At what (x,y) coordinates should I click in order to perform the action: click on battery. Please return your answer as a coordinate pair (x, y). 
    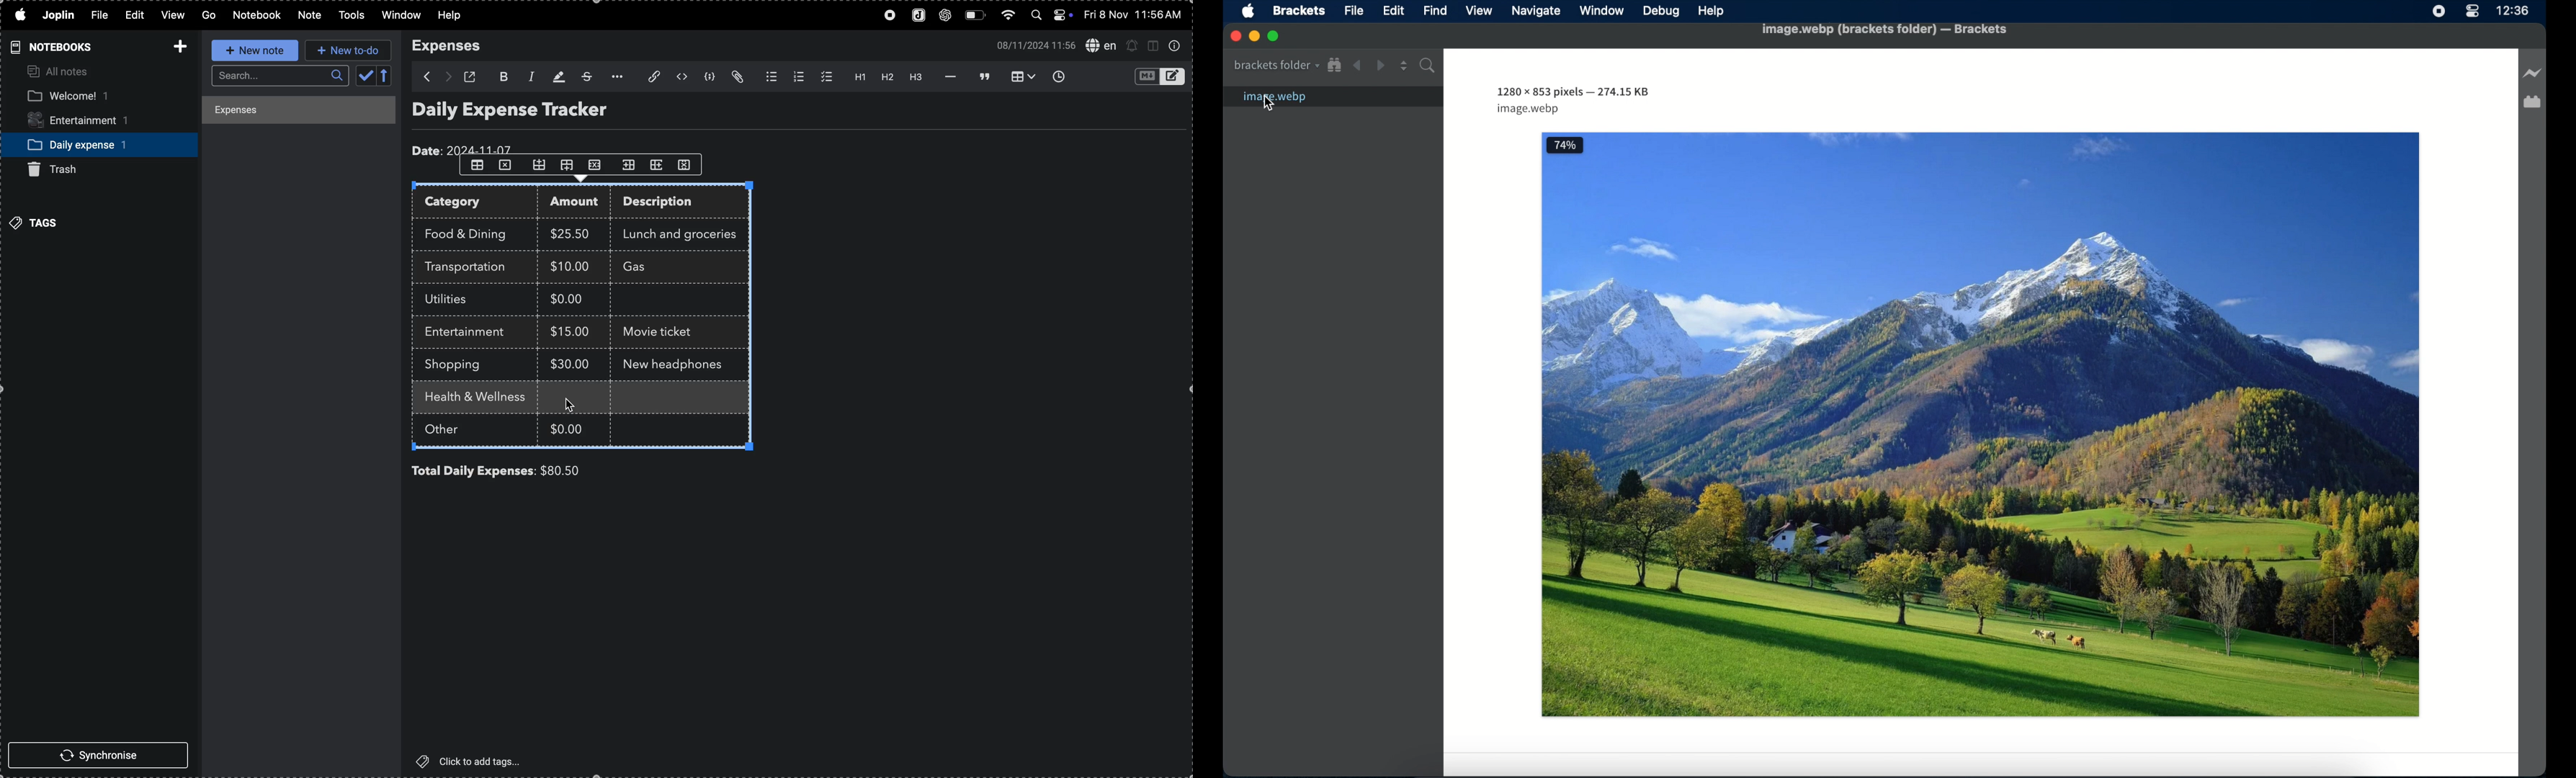
    Looking at the image, I should click on (975, 15).